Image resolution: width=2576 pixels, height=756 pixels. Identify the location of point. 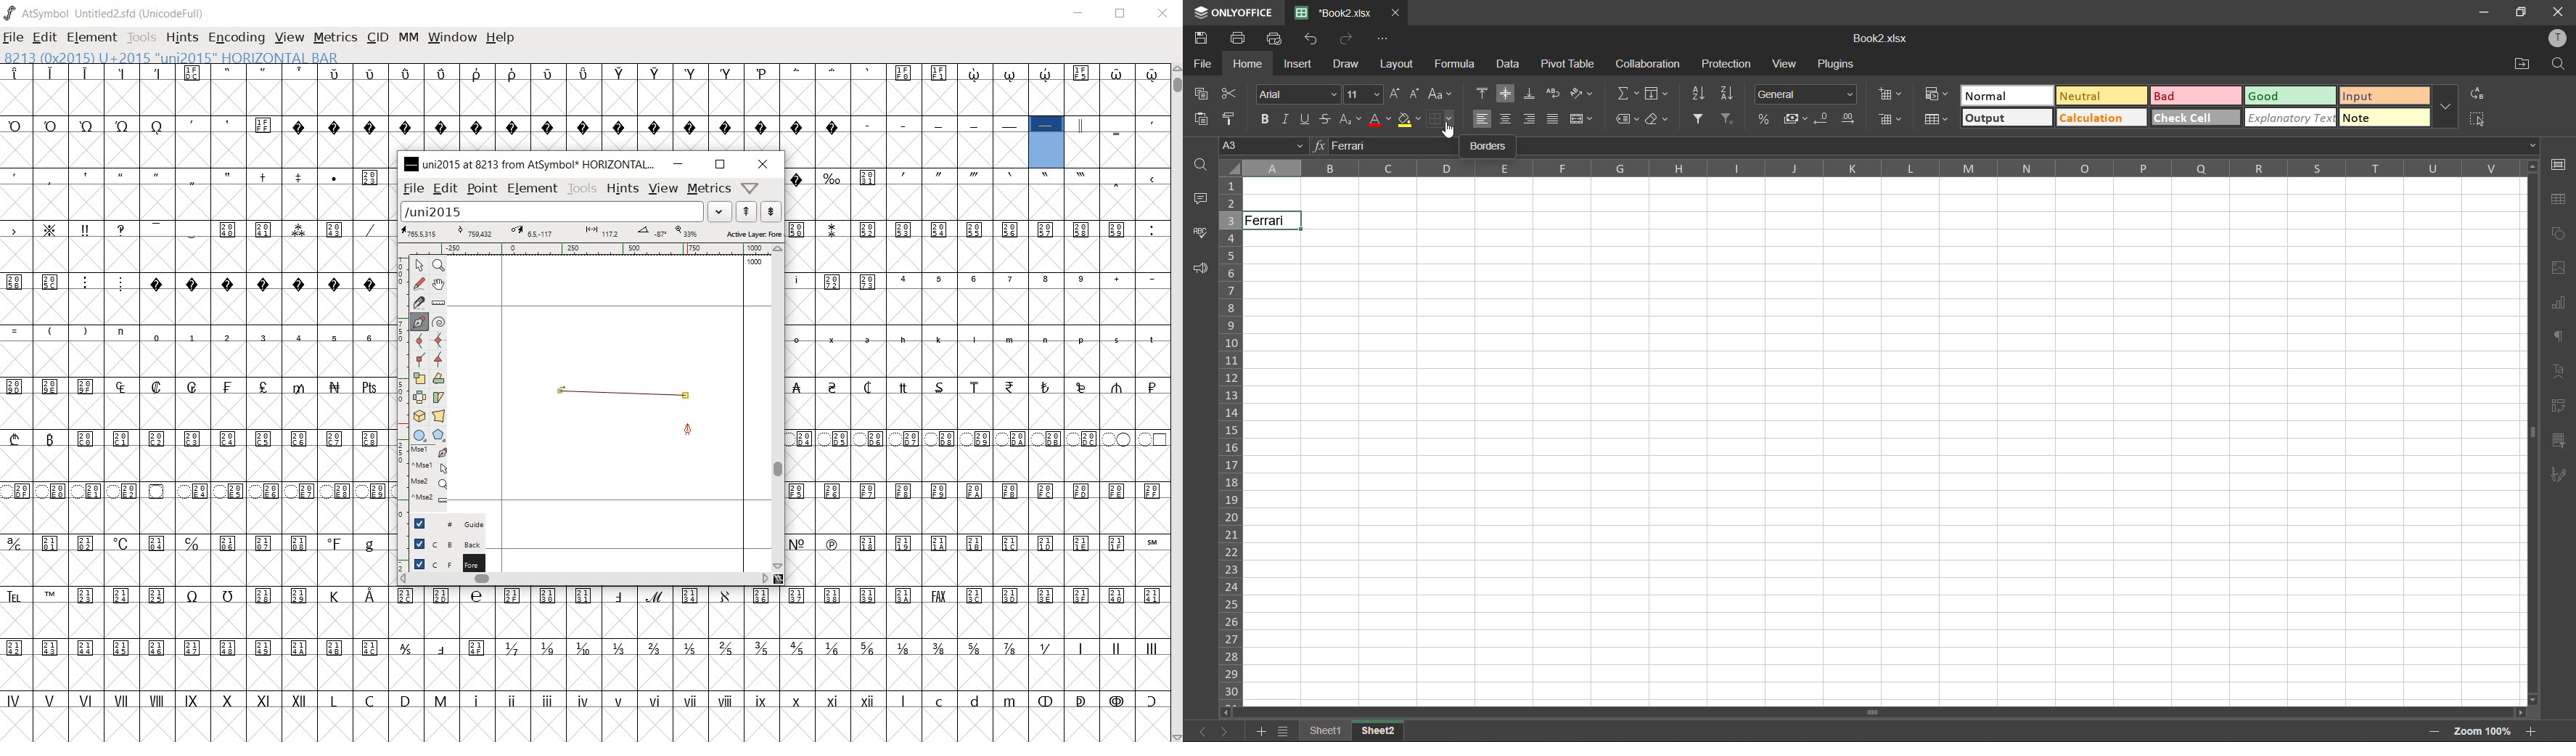
(483, 190).